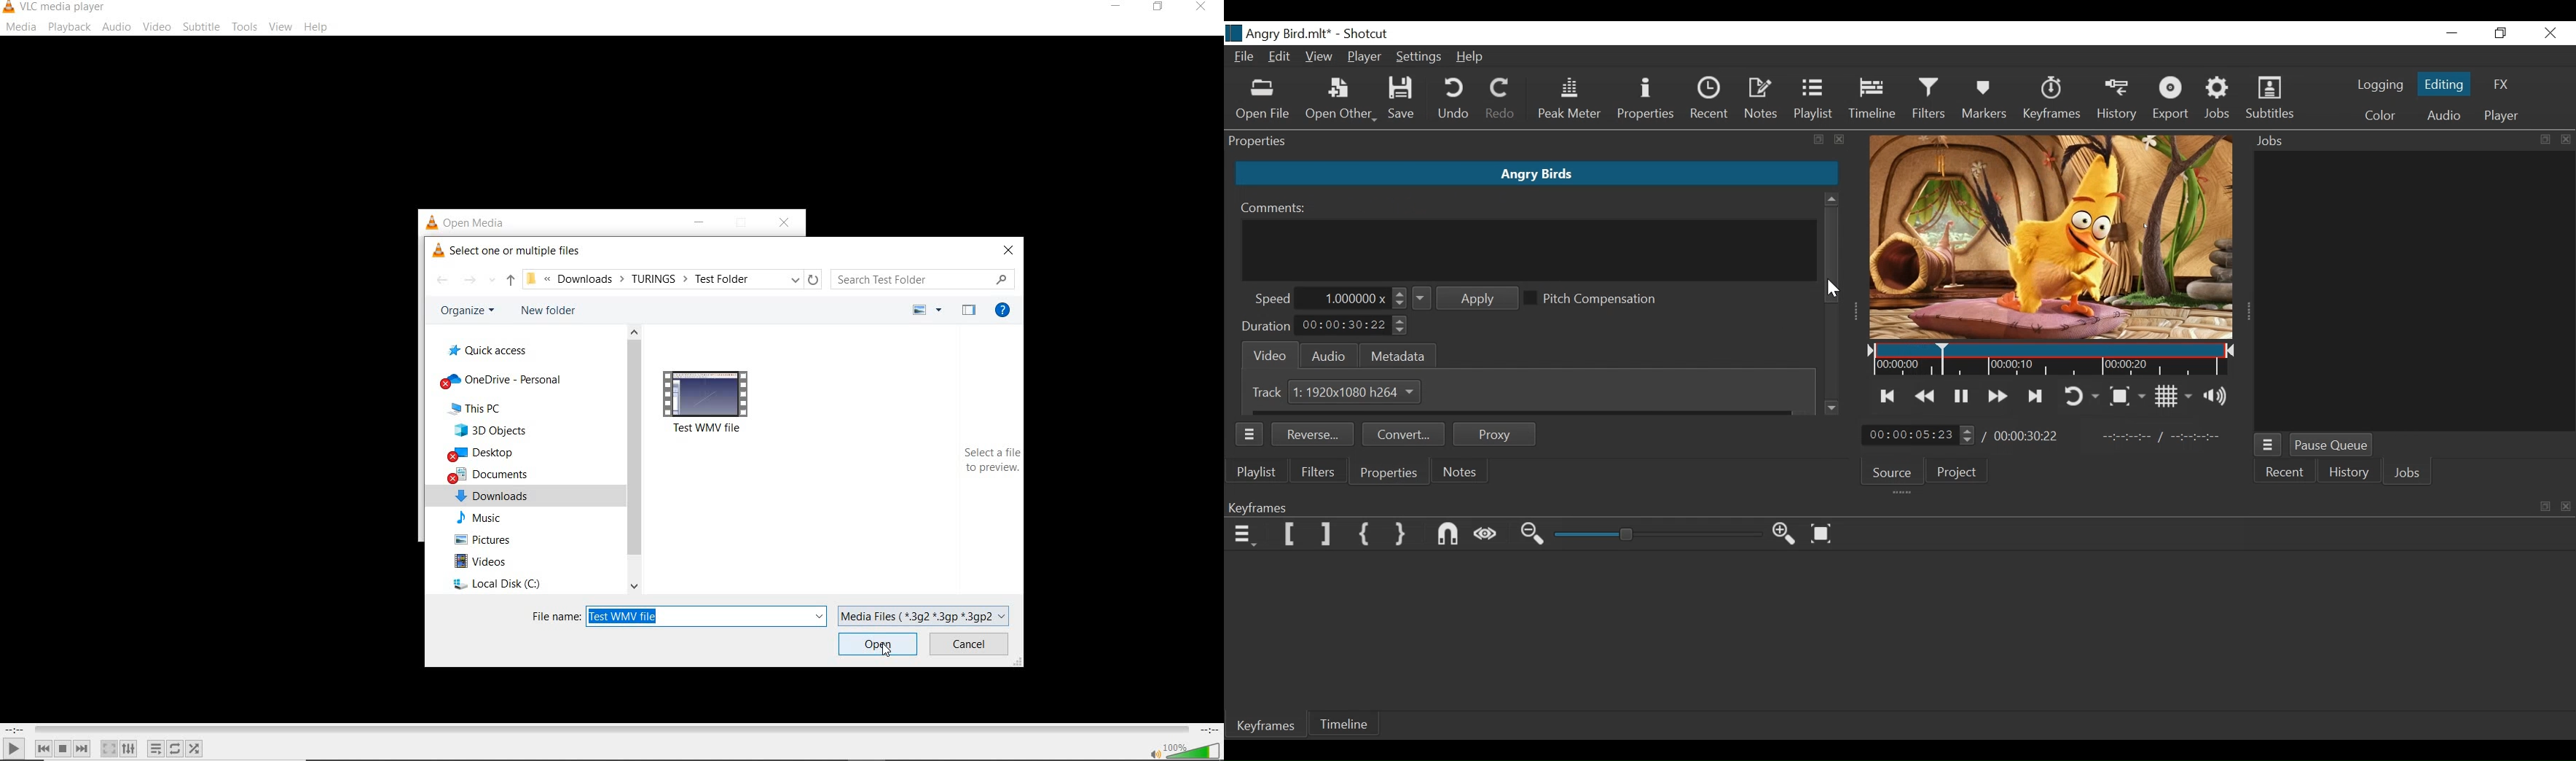 The image size is (2576, 784). I want to click on forward, so click(467, 279).